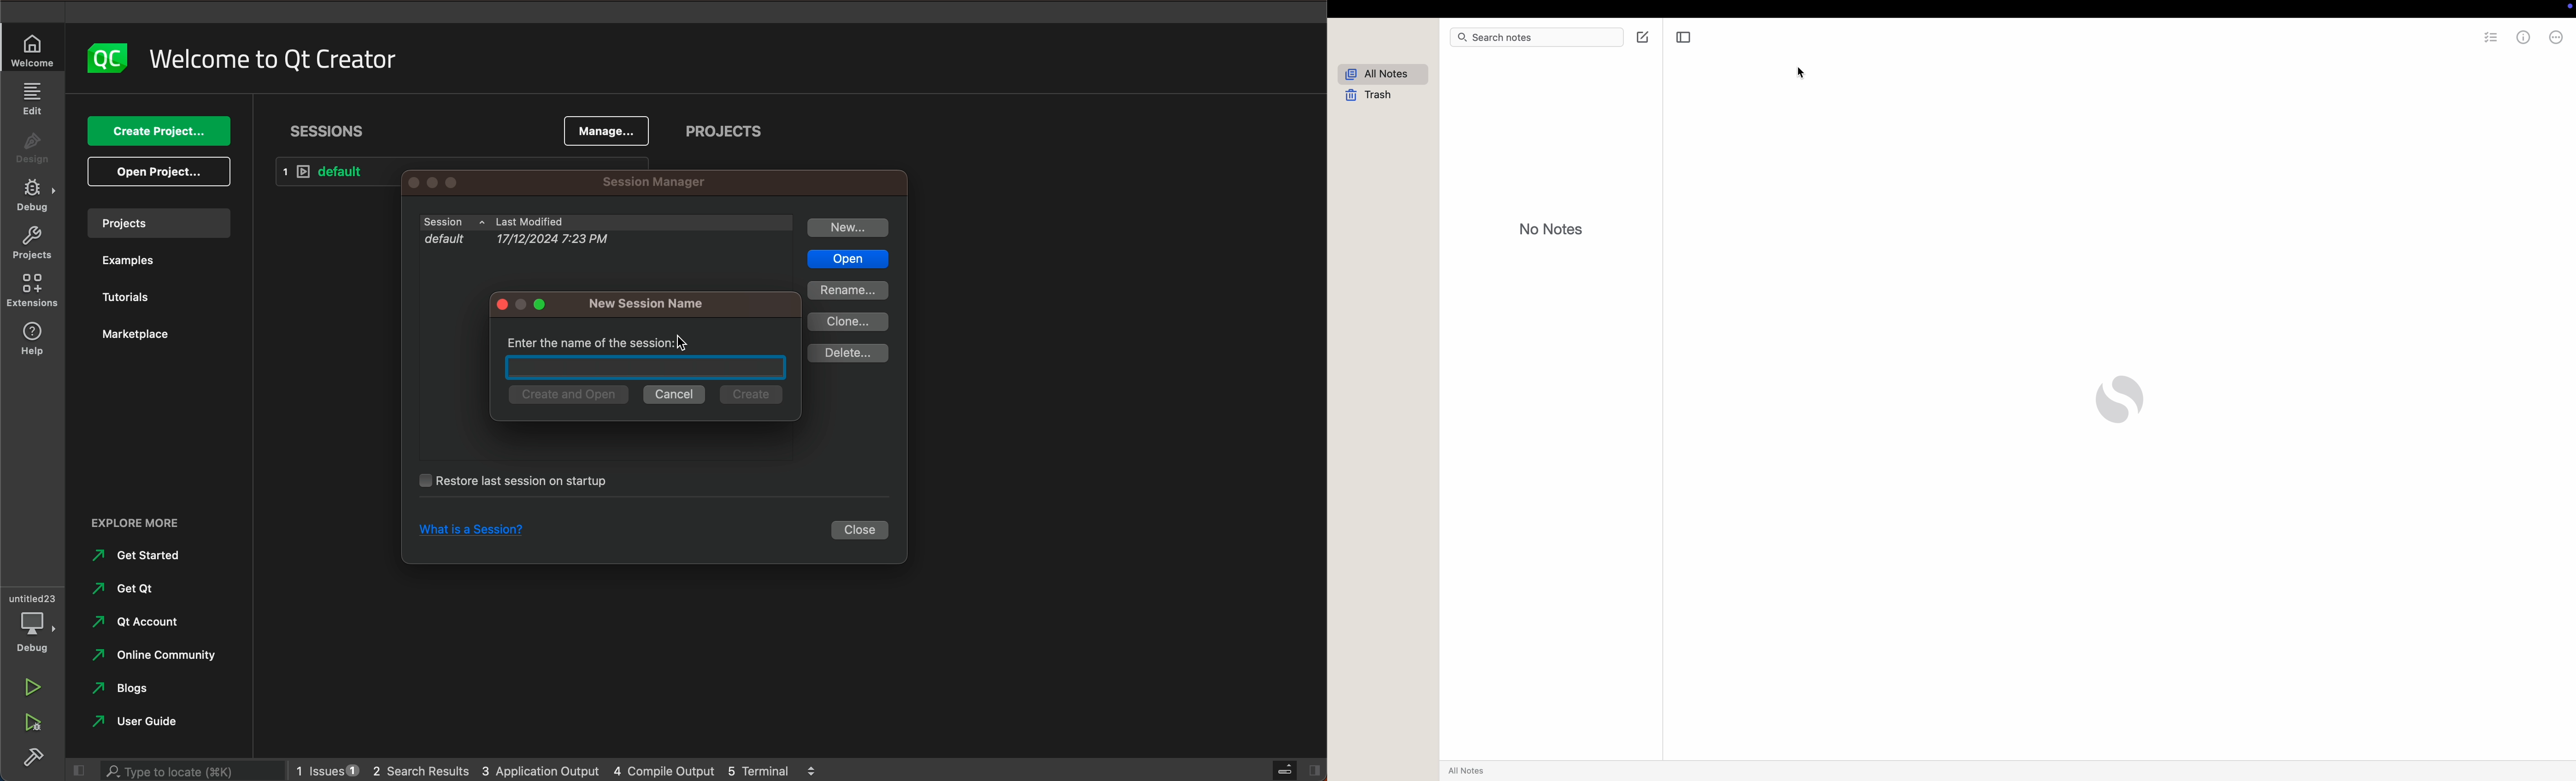  What do you see at coordinates (607, 129) in the screenshot?
I see `manage` at bounding box center [607, 129].